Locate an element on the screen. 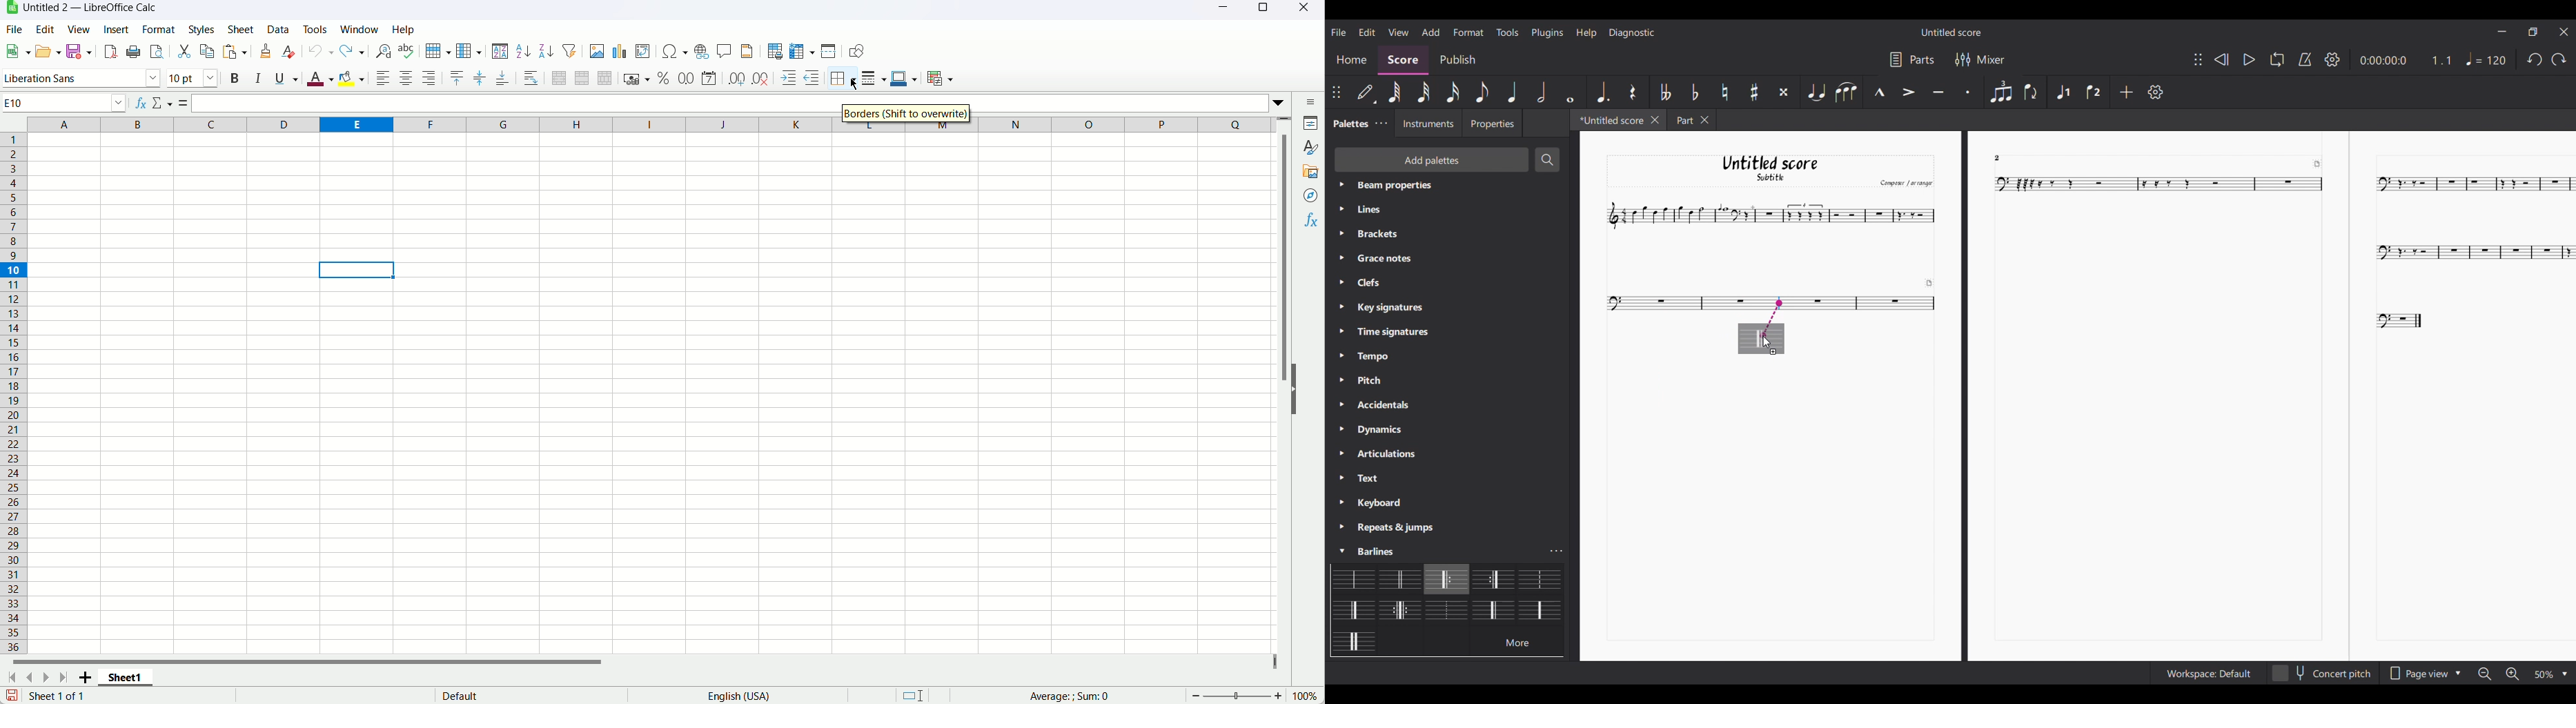 The image size is (2576, 728). Merge and center is located at coordinates (559, 77).